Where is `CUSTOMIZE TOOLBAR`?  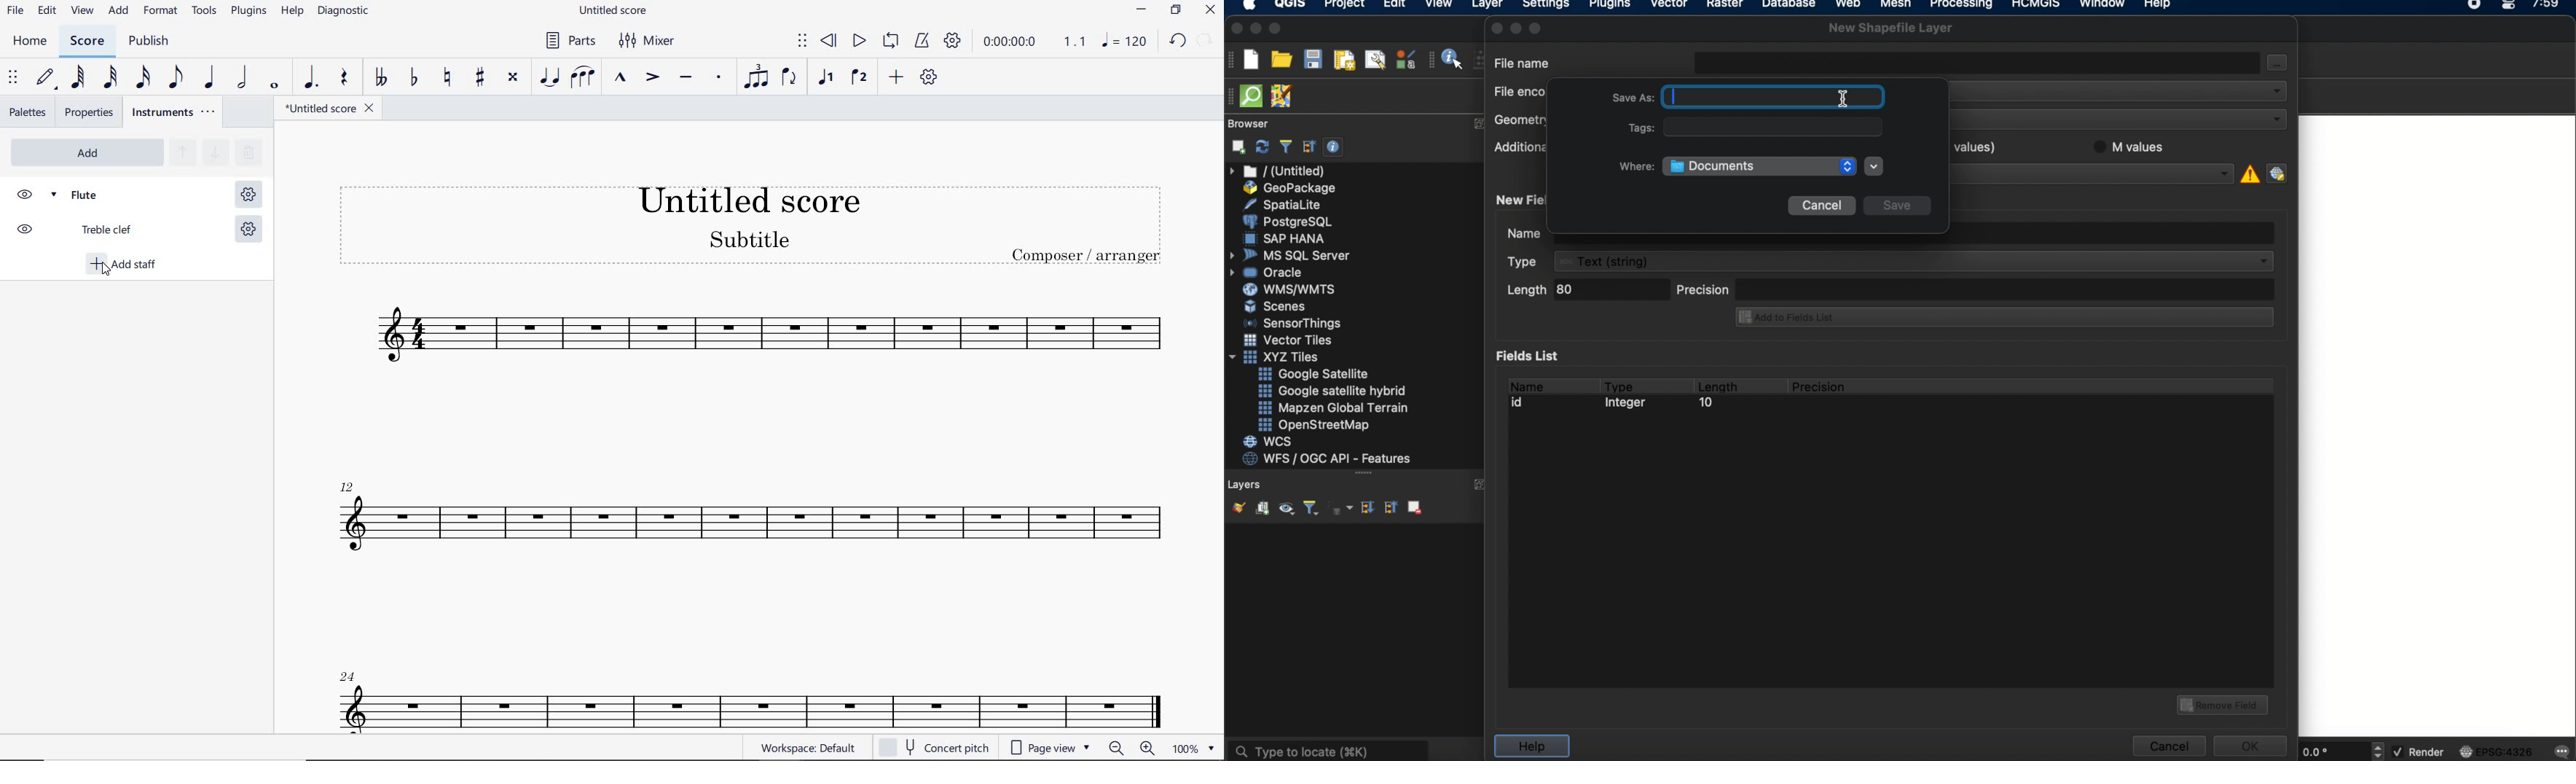 CUSTOMIZE TOOLBAR is located at coordinates (929, 77).